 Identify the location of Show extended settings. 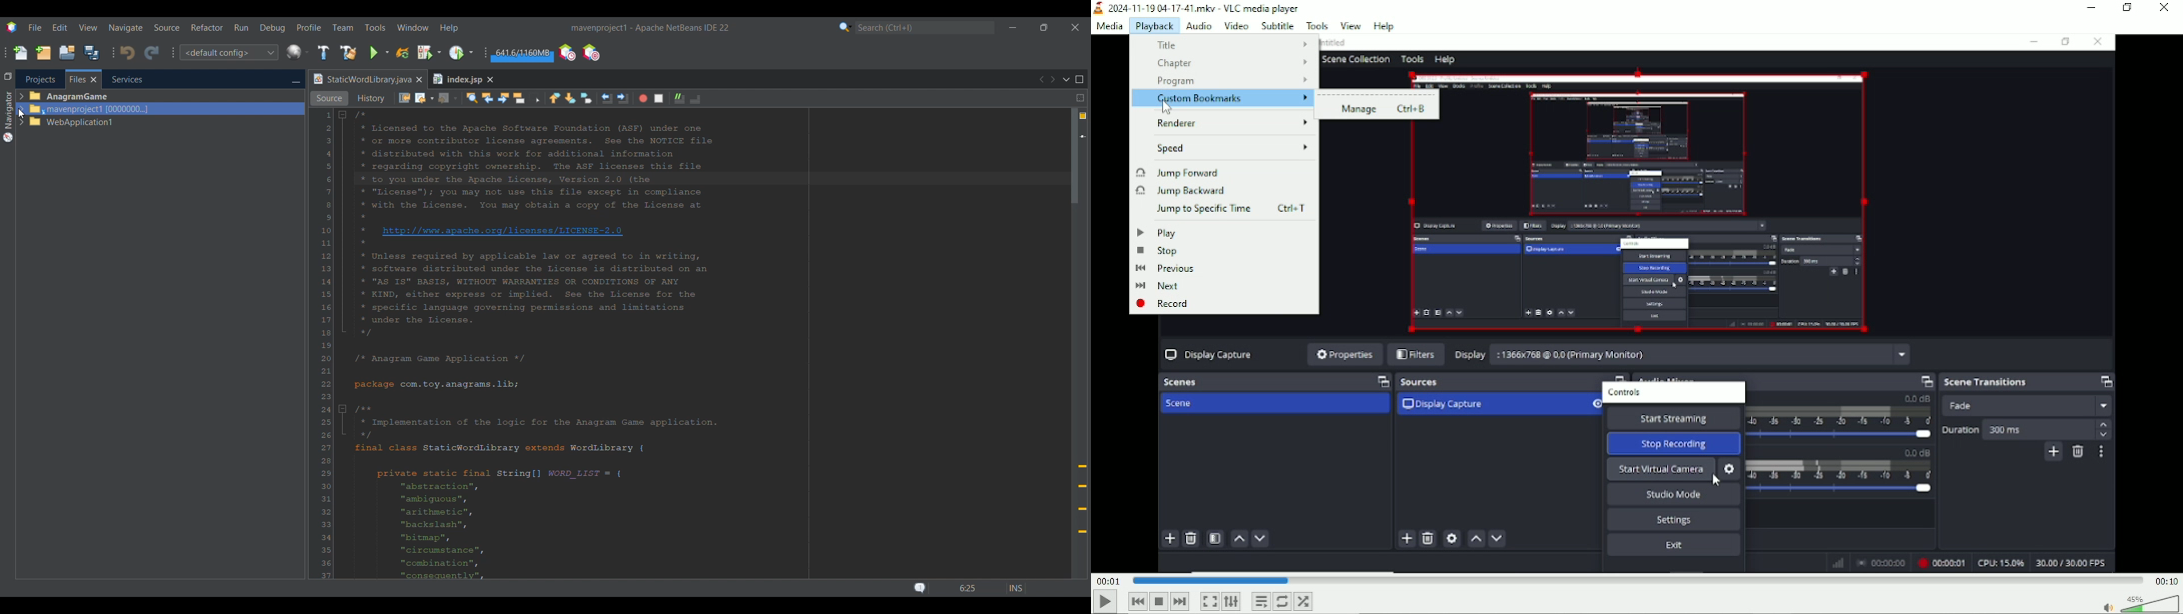
(1232, 602).